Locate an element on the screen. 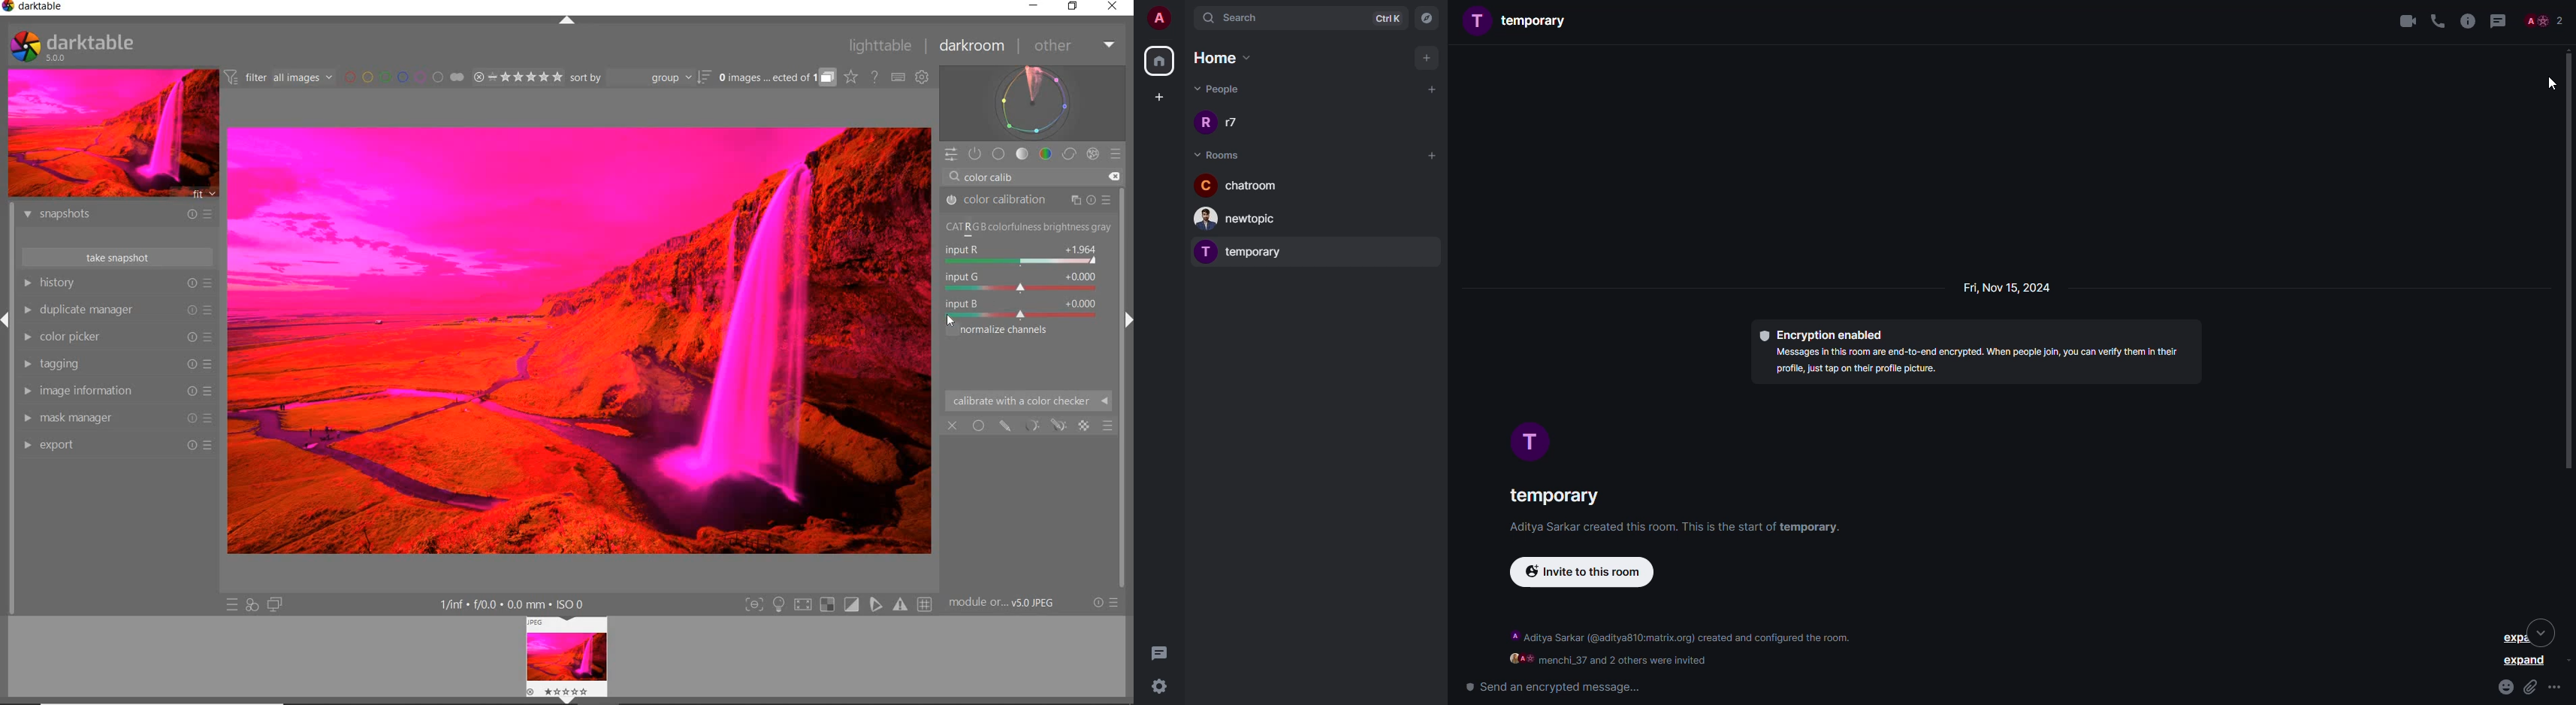 The height and width of the screenshot is (728, 2576). temporary is located at coordinates (1245, 251).